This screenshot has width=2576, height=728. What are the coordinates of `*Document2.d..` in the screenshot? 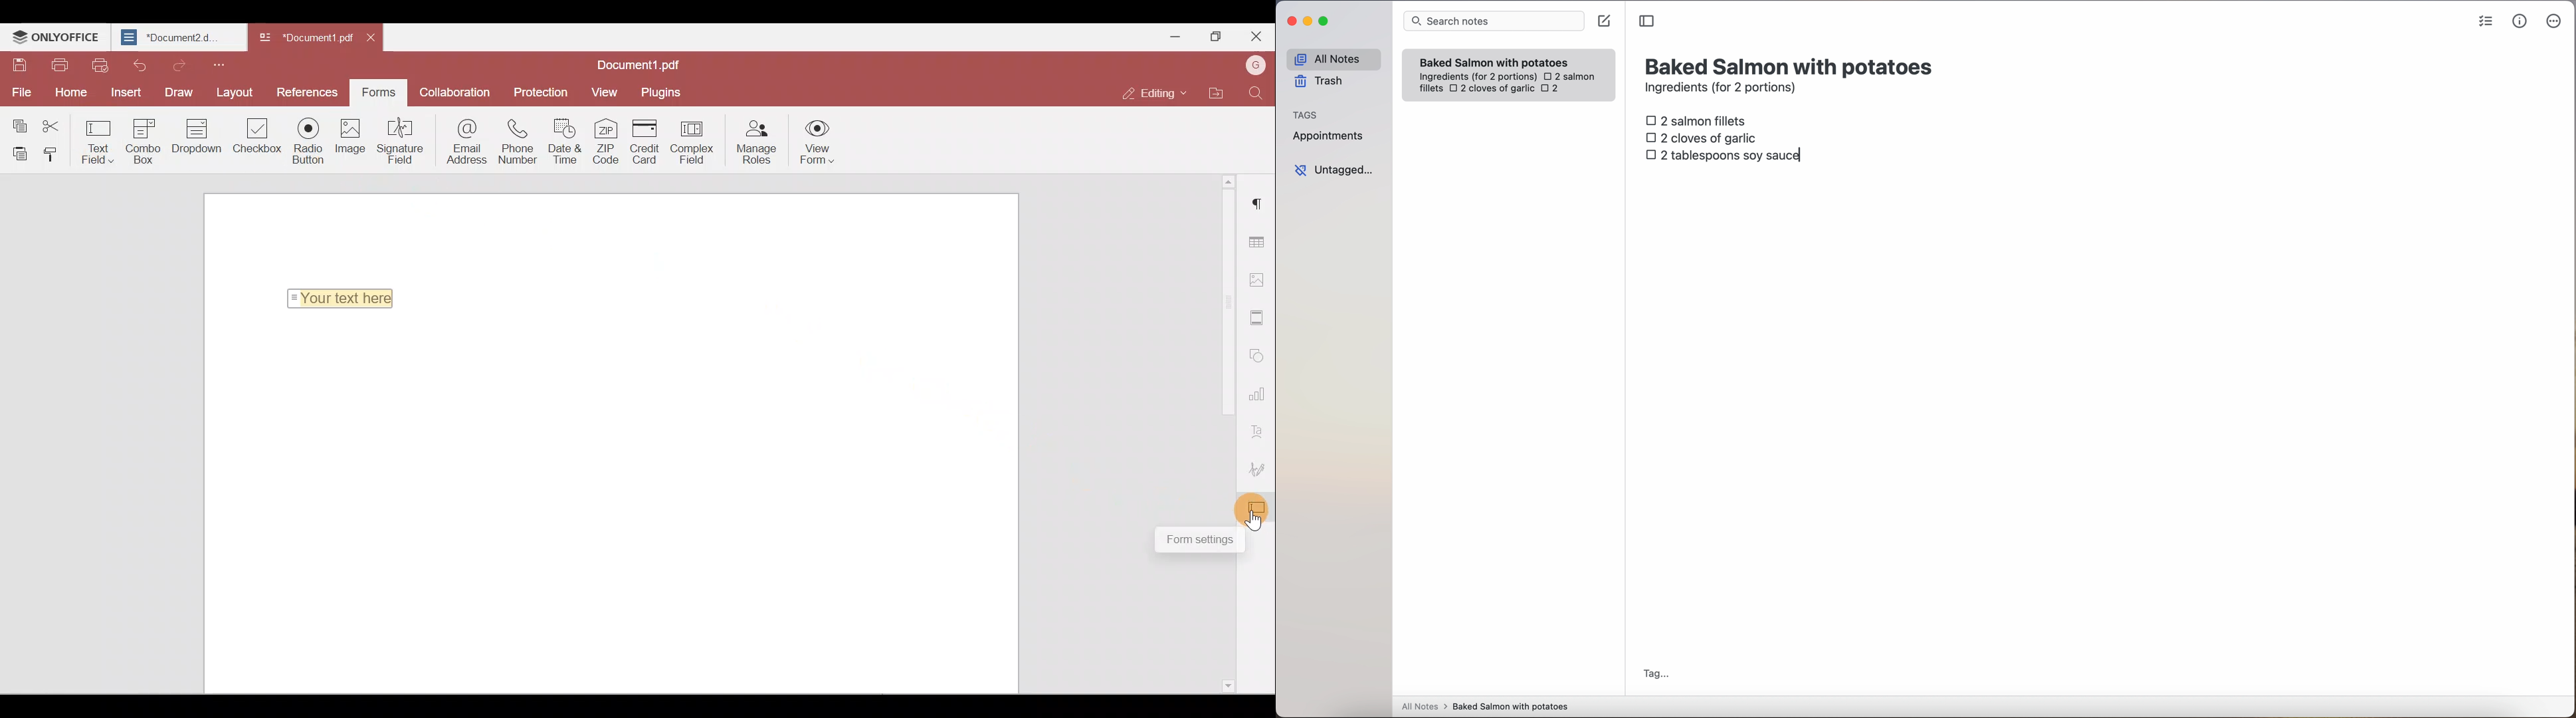 It's located at (178, 39).